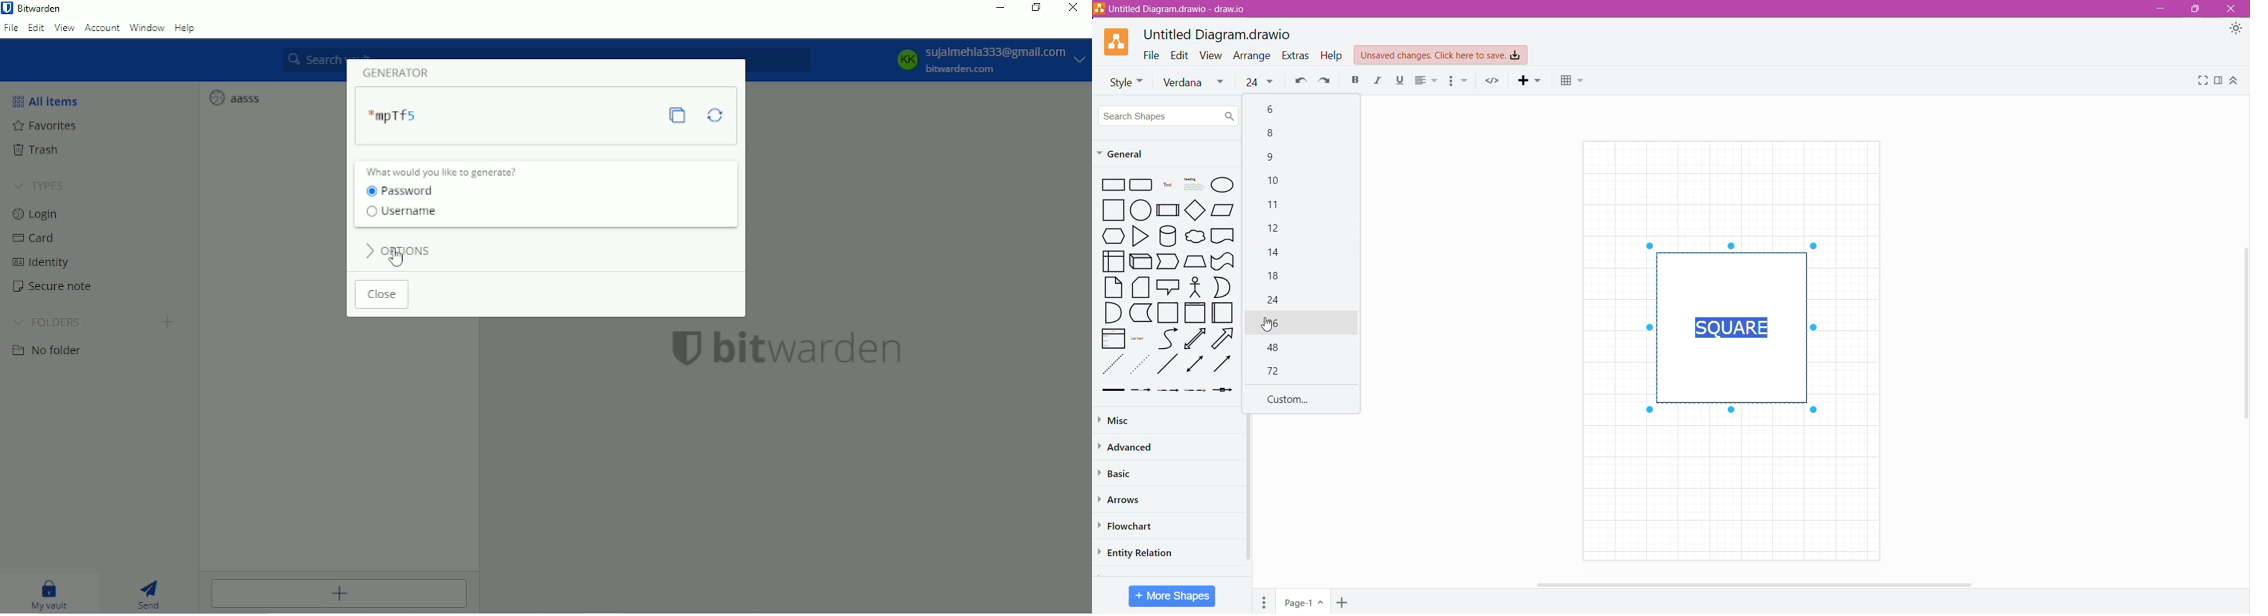  I want to click on Edit, so click(1182, 55).